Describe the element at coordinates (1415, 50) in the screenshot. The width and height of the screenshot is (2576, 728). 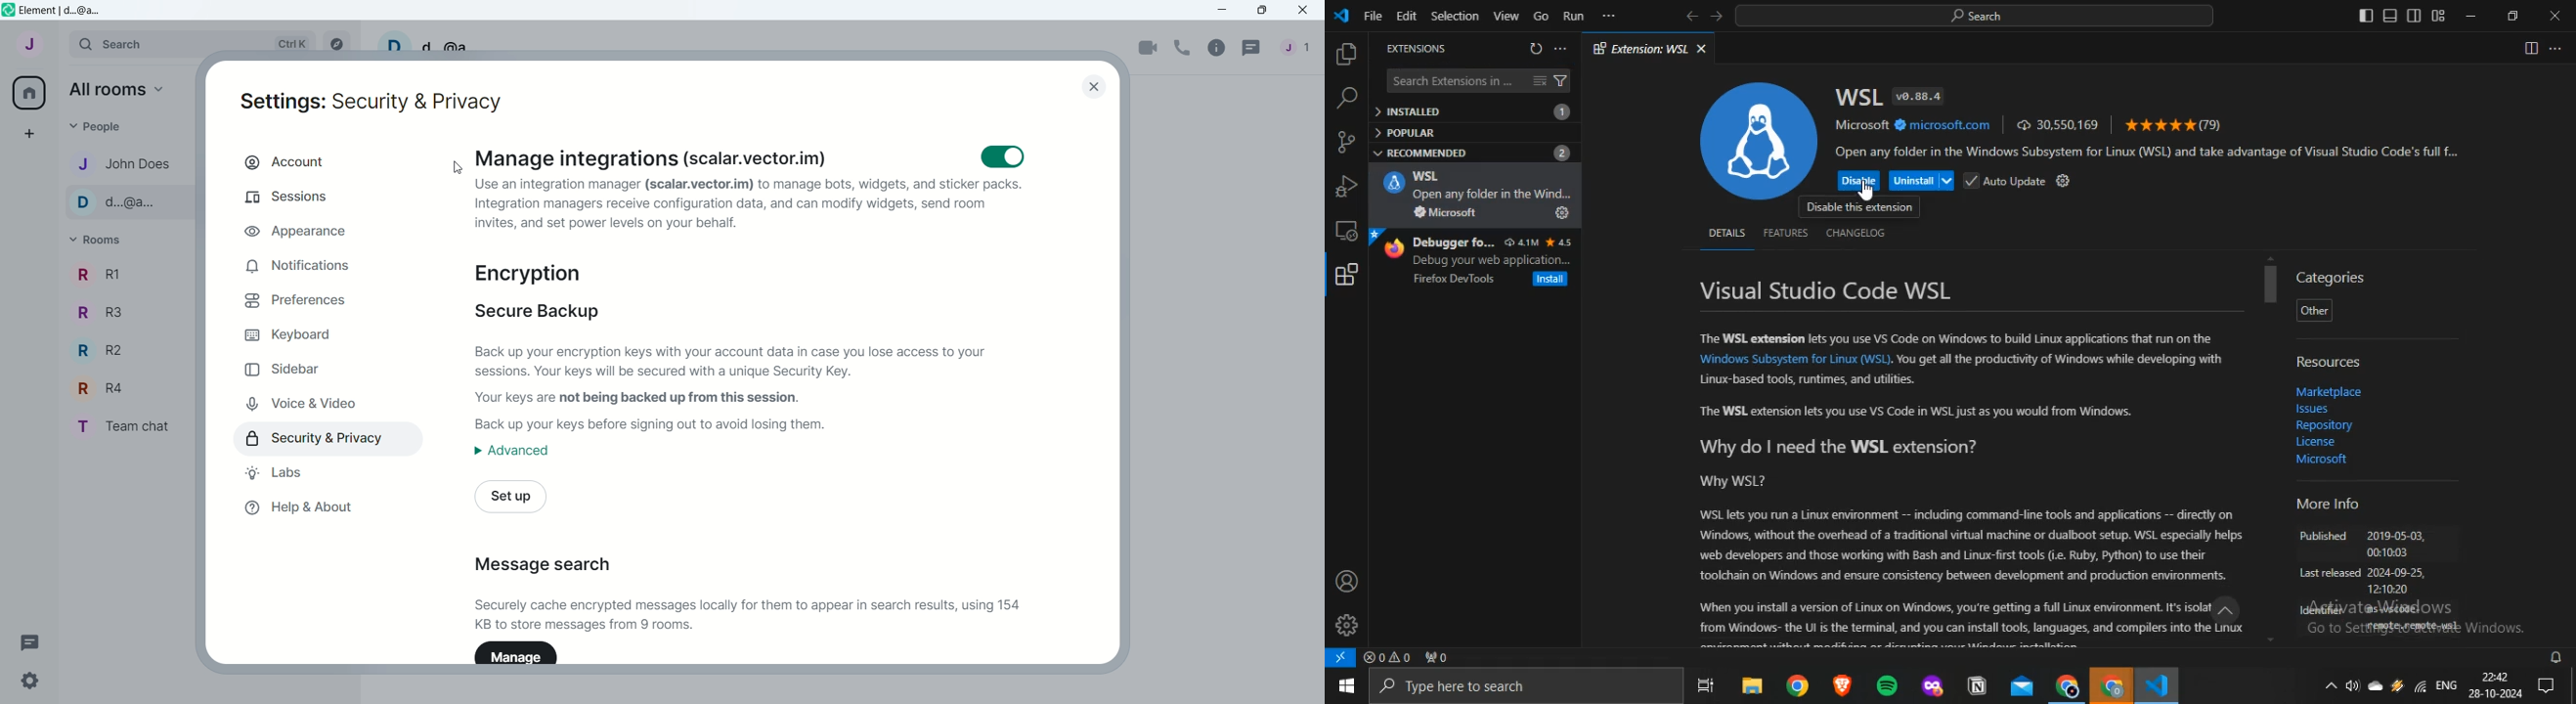
I see `EXTENSIONS` at that location.